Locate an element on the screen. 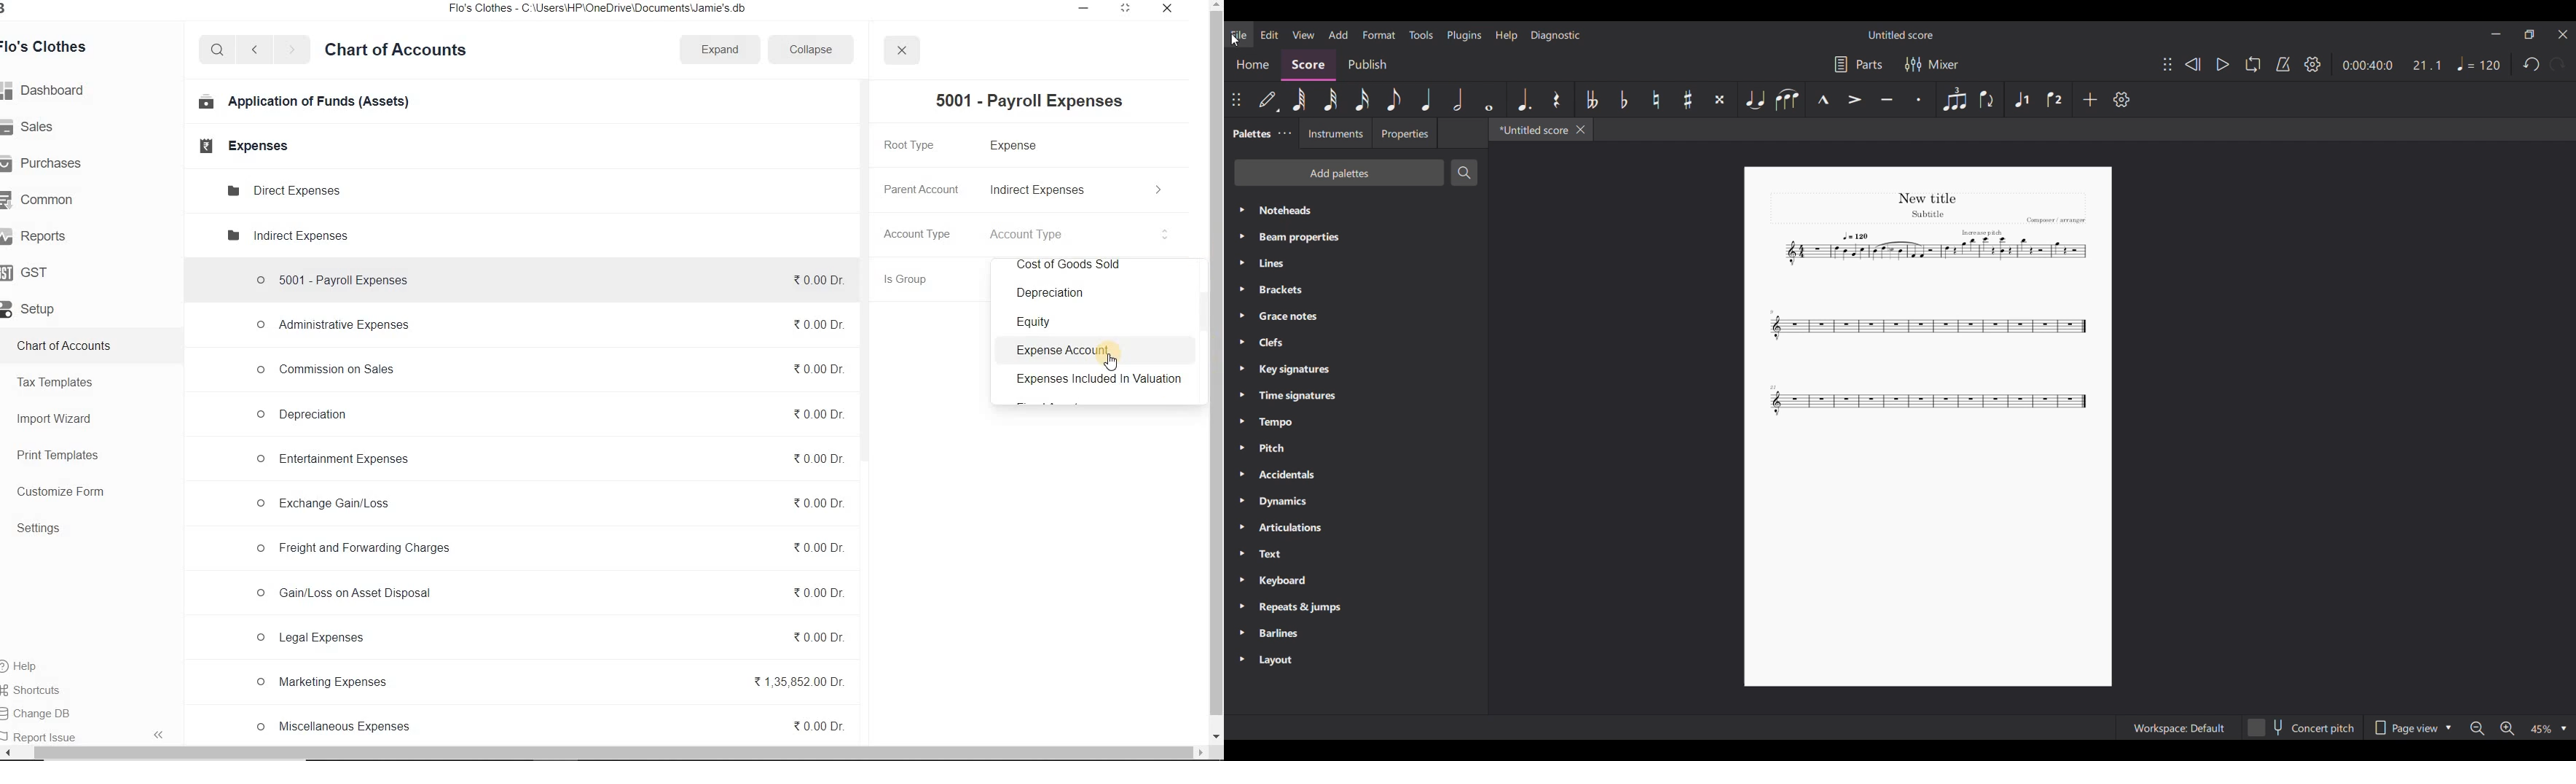 The image size is (2576, 784). Loop playback is located at coordinates (2253, 64).